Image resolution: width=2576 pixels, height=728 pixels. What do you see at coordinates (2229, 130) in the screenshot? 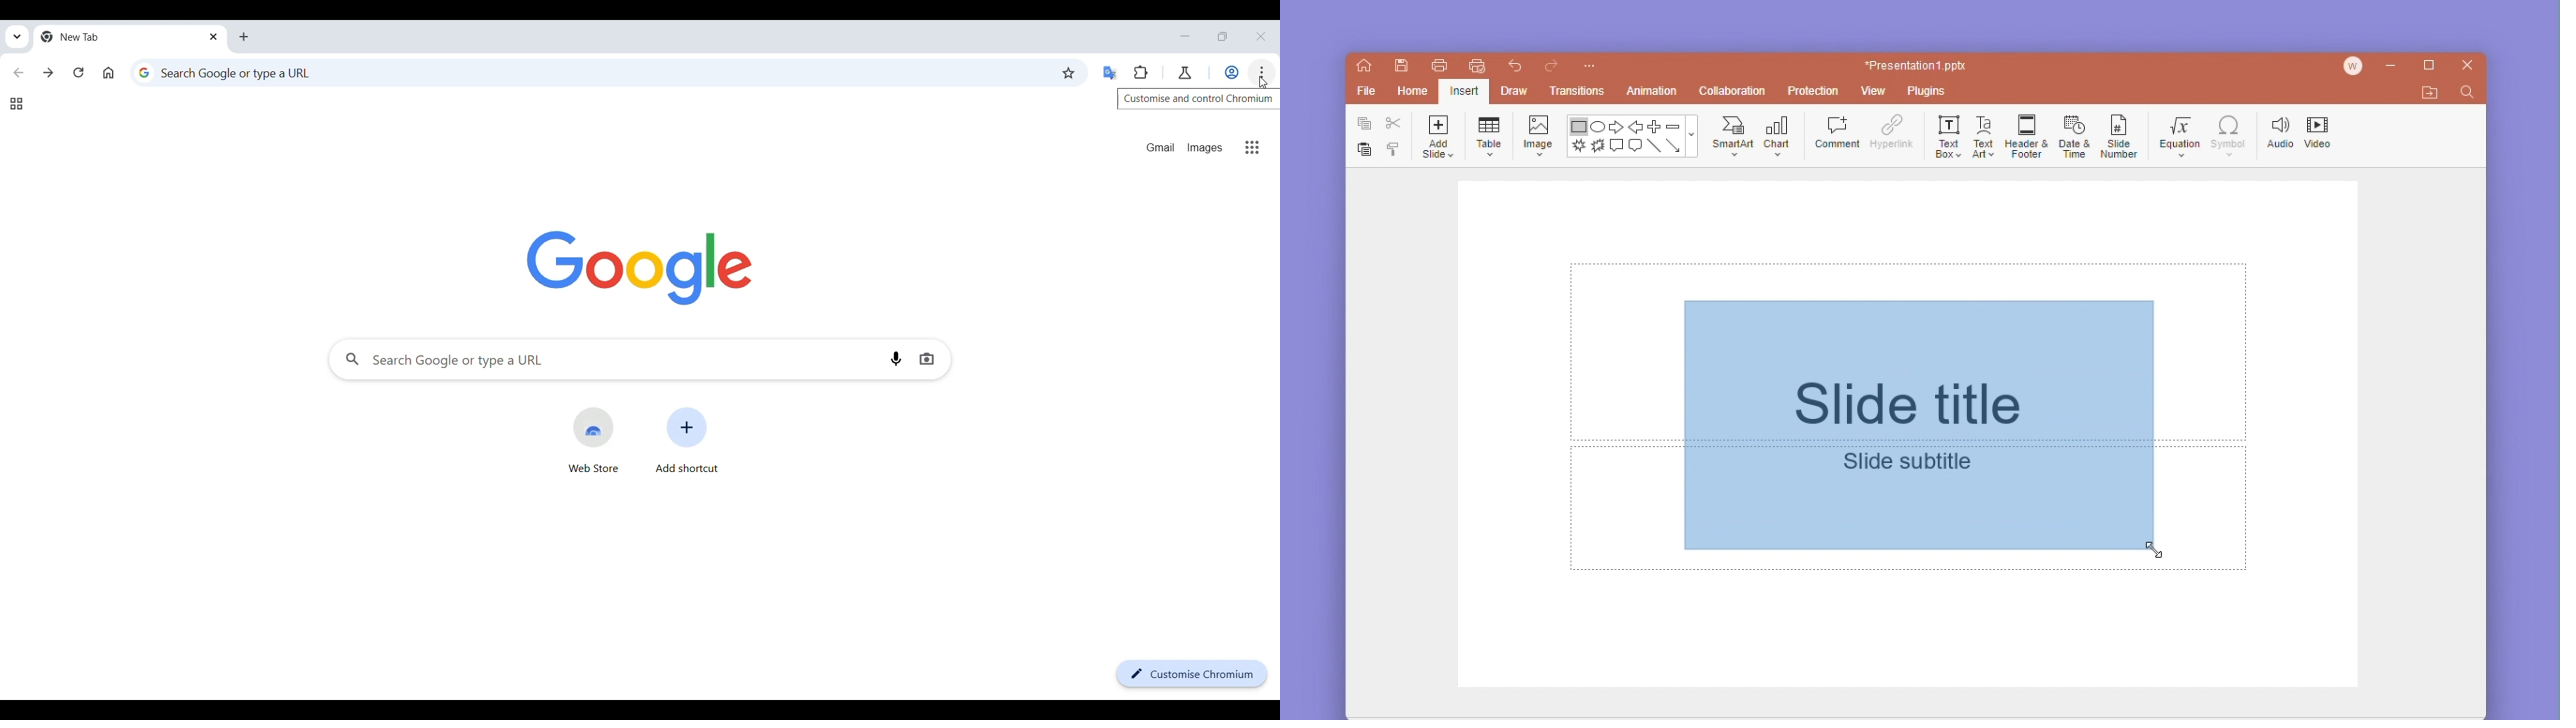
I see `symbol` at bounding box center [2229, 130].